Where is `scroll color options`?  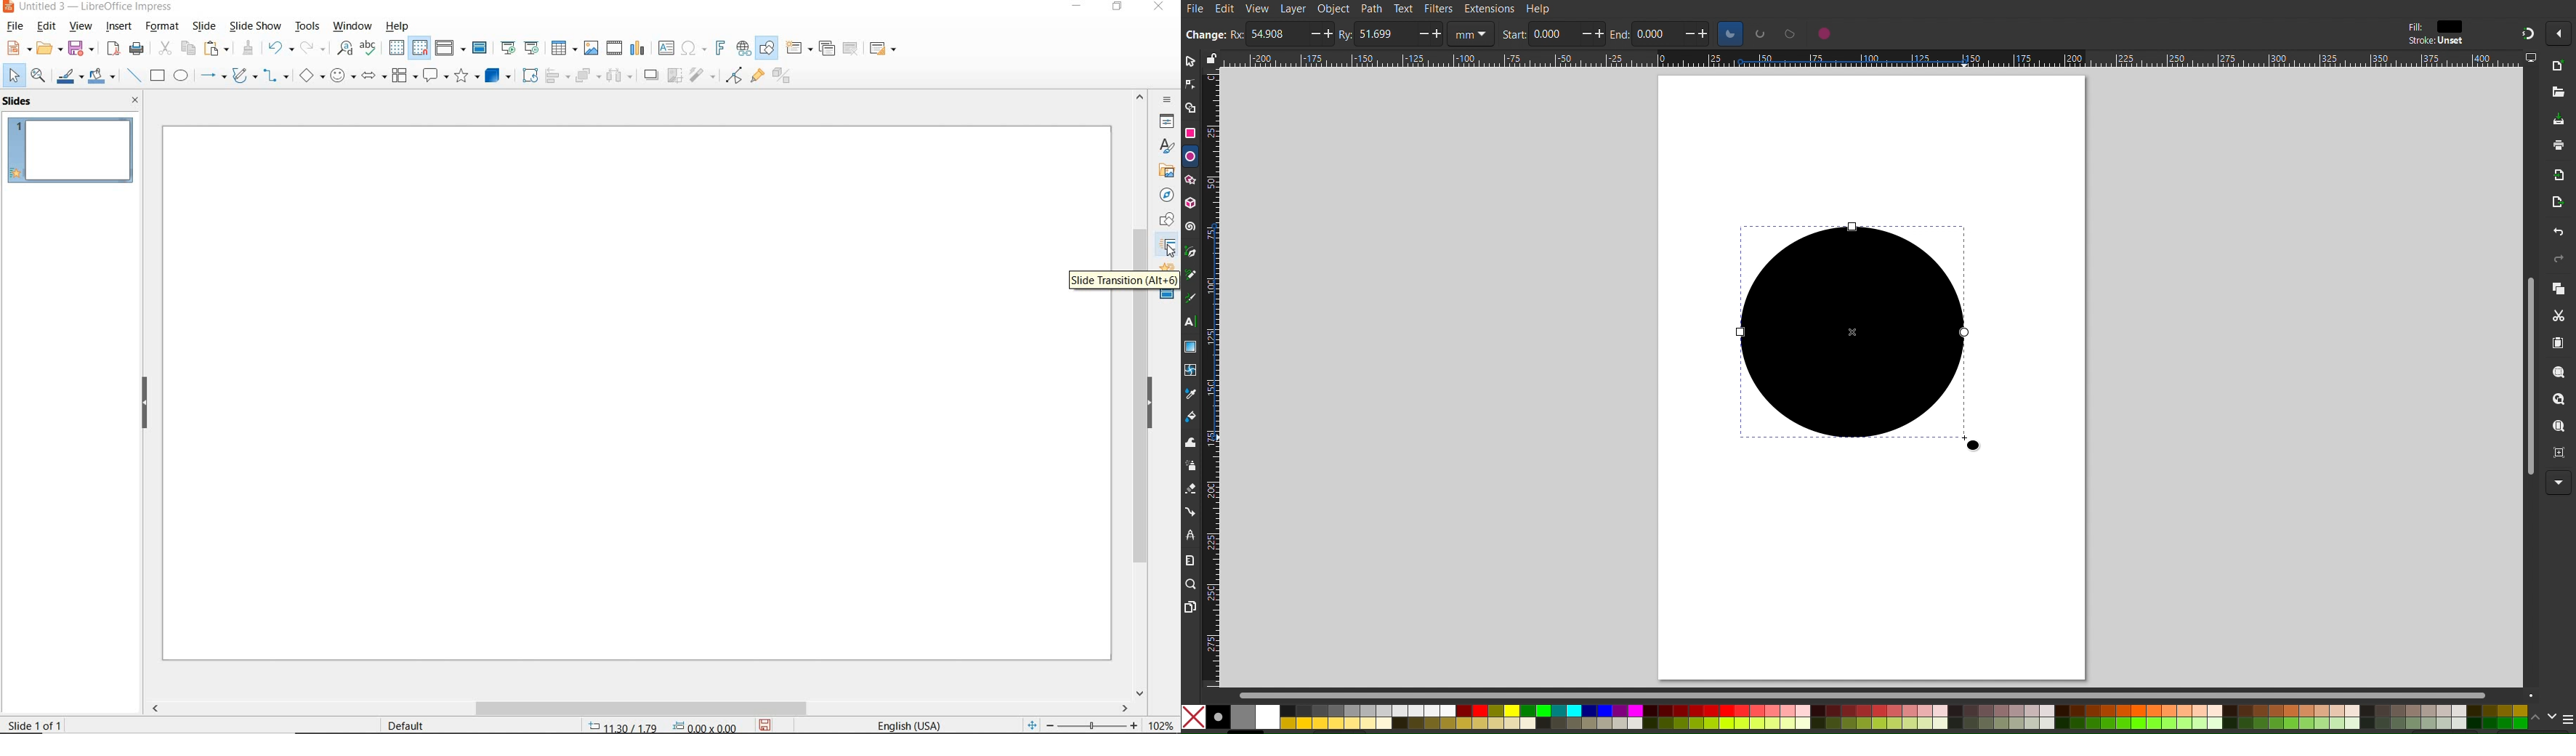
scroll color options is located at coordinates (2543, 721).